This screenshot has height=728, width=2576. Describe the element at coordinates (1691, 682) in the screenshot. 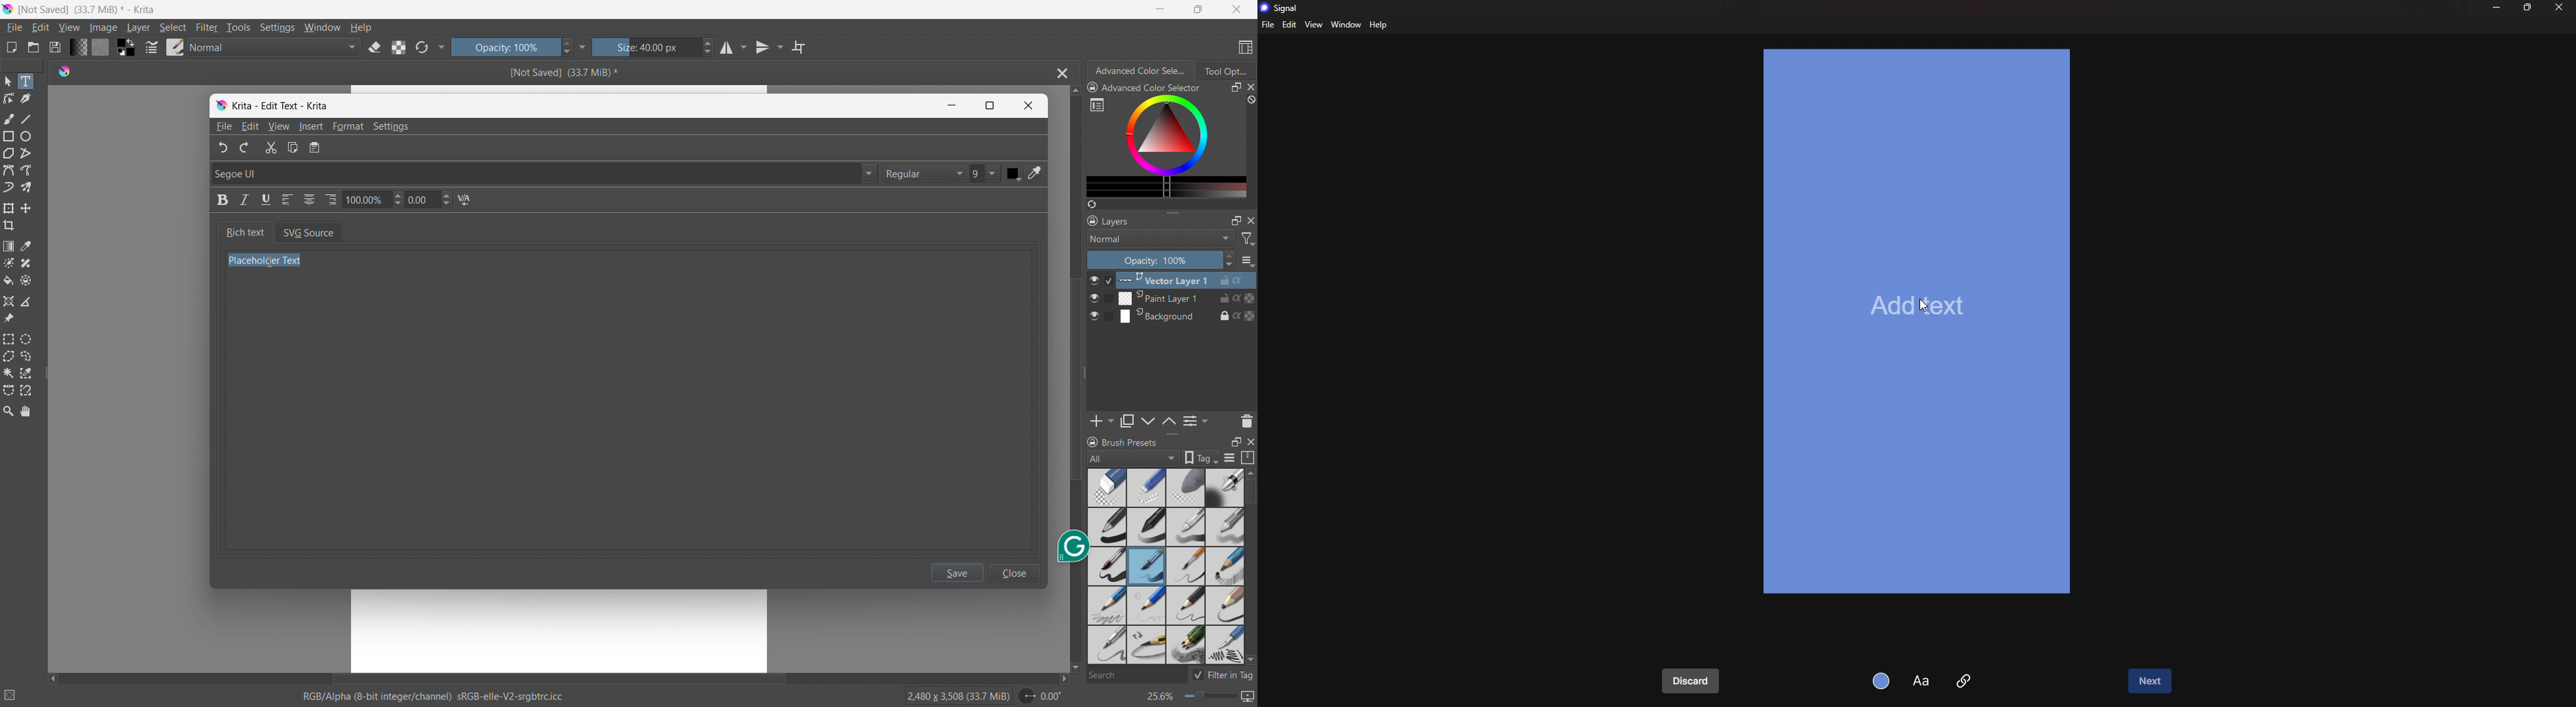

I see `discard` at that location.